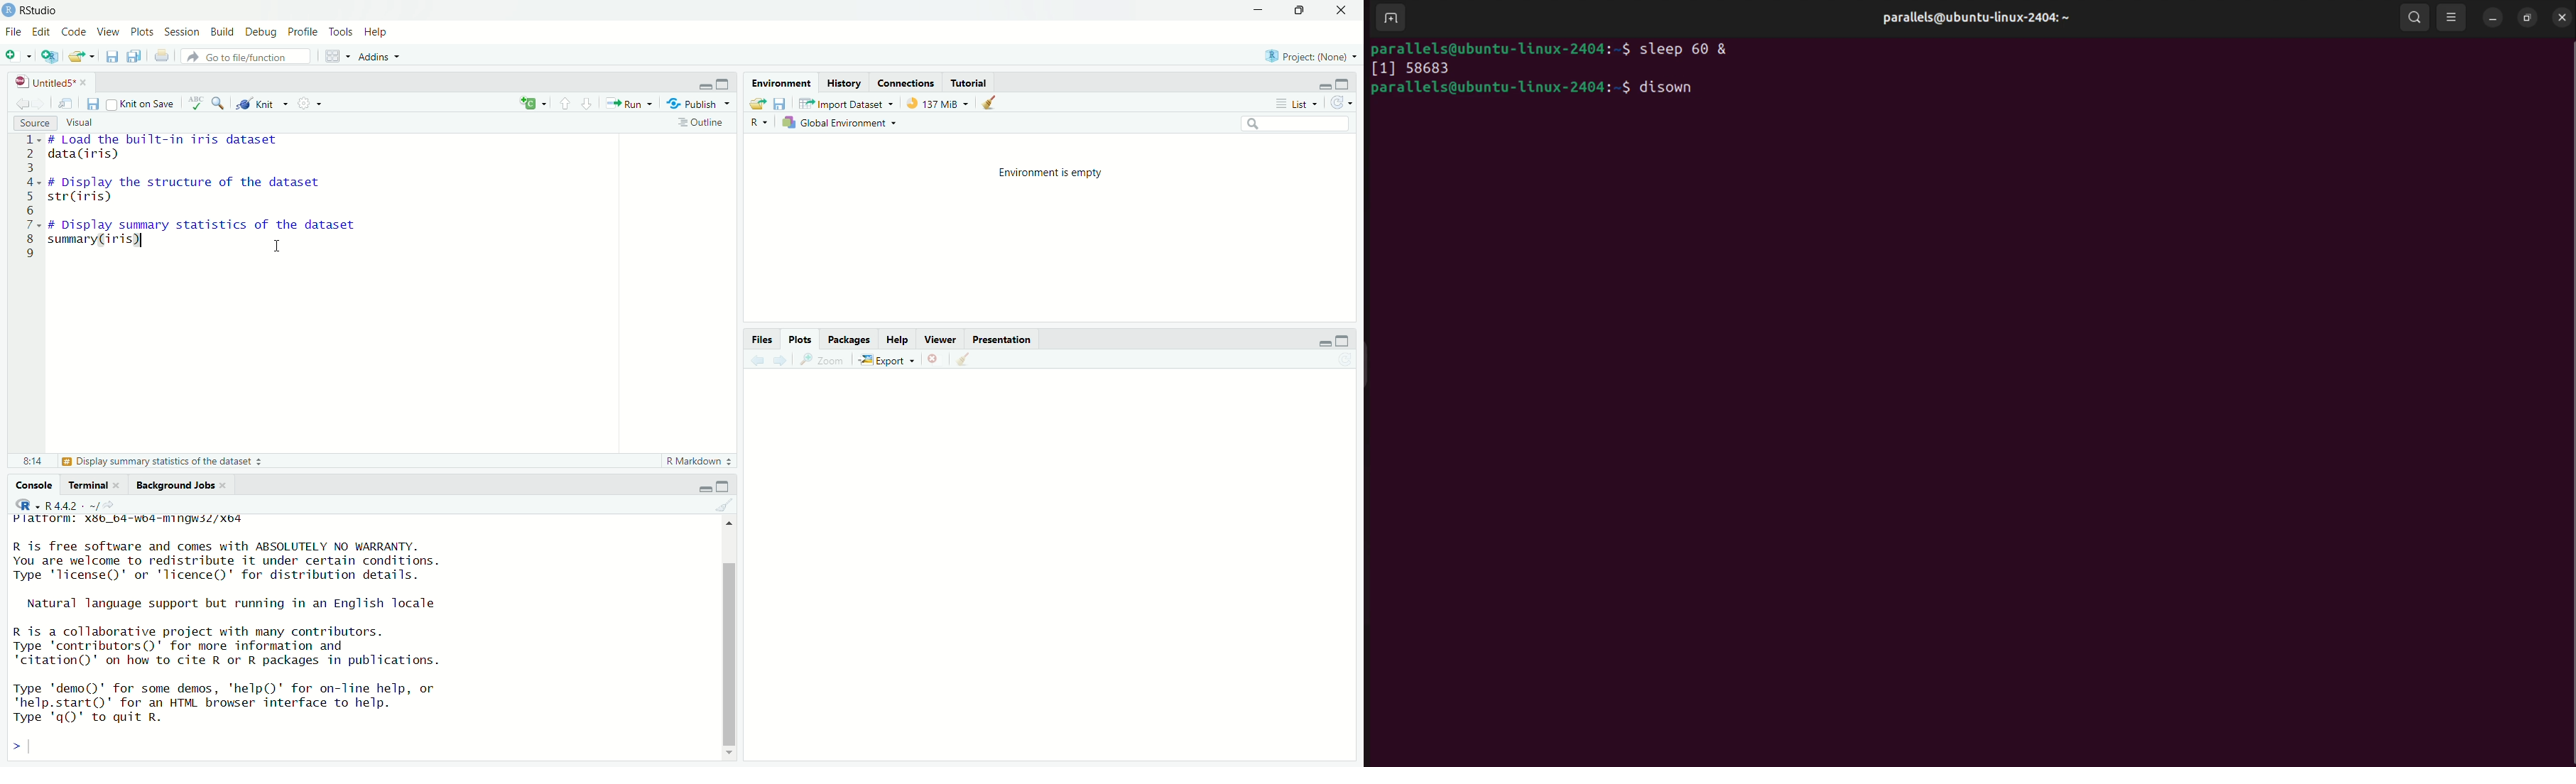 The width and height of the screenshot is (2576, 784). I want to click on Save, so click(783, 102).